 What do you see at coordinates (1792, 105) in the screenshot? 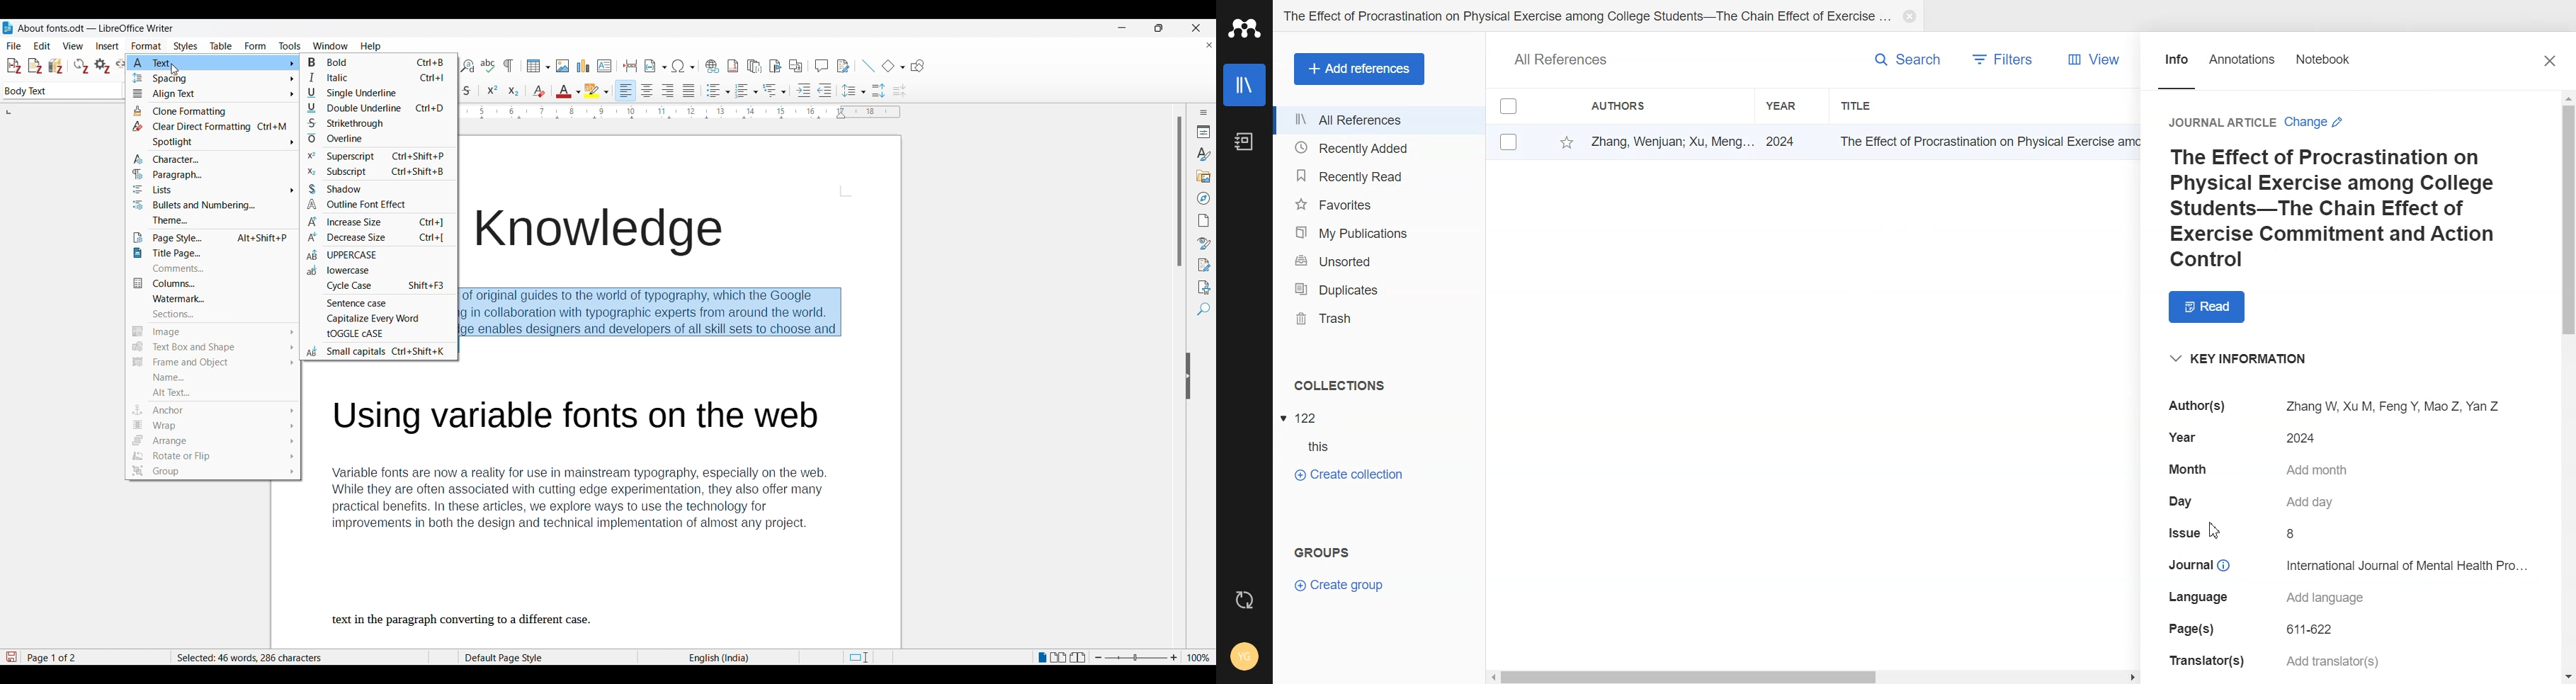
I see `Year` at bounding box center [1792, 105].